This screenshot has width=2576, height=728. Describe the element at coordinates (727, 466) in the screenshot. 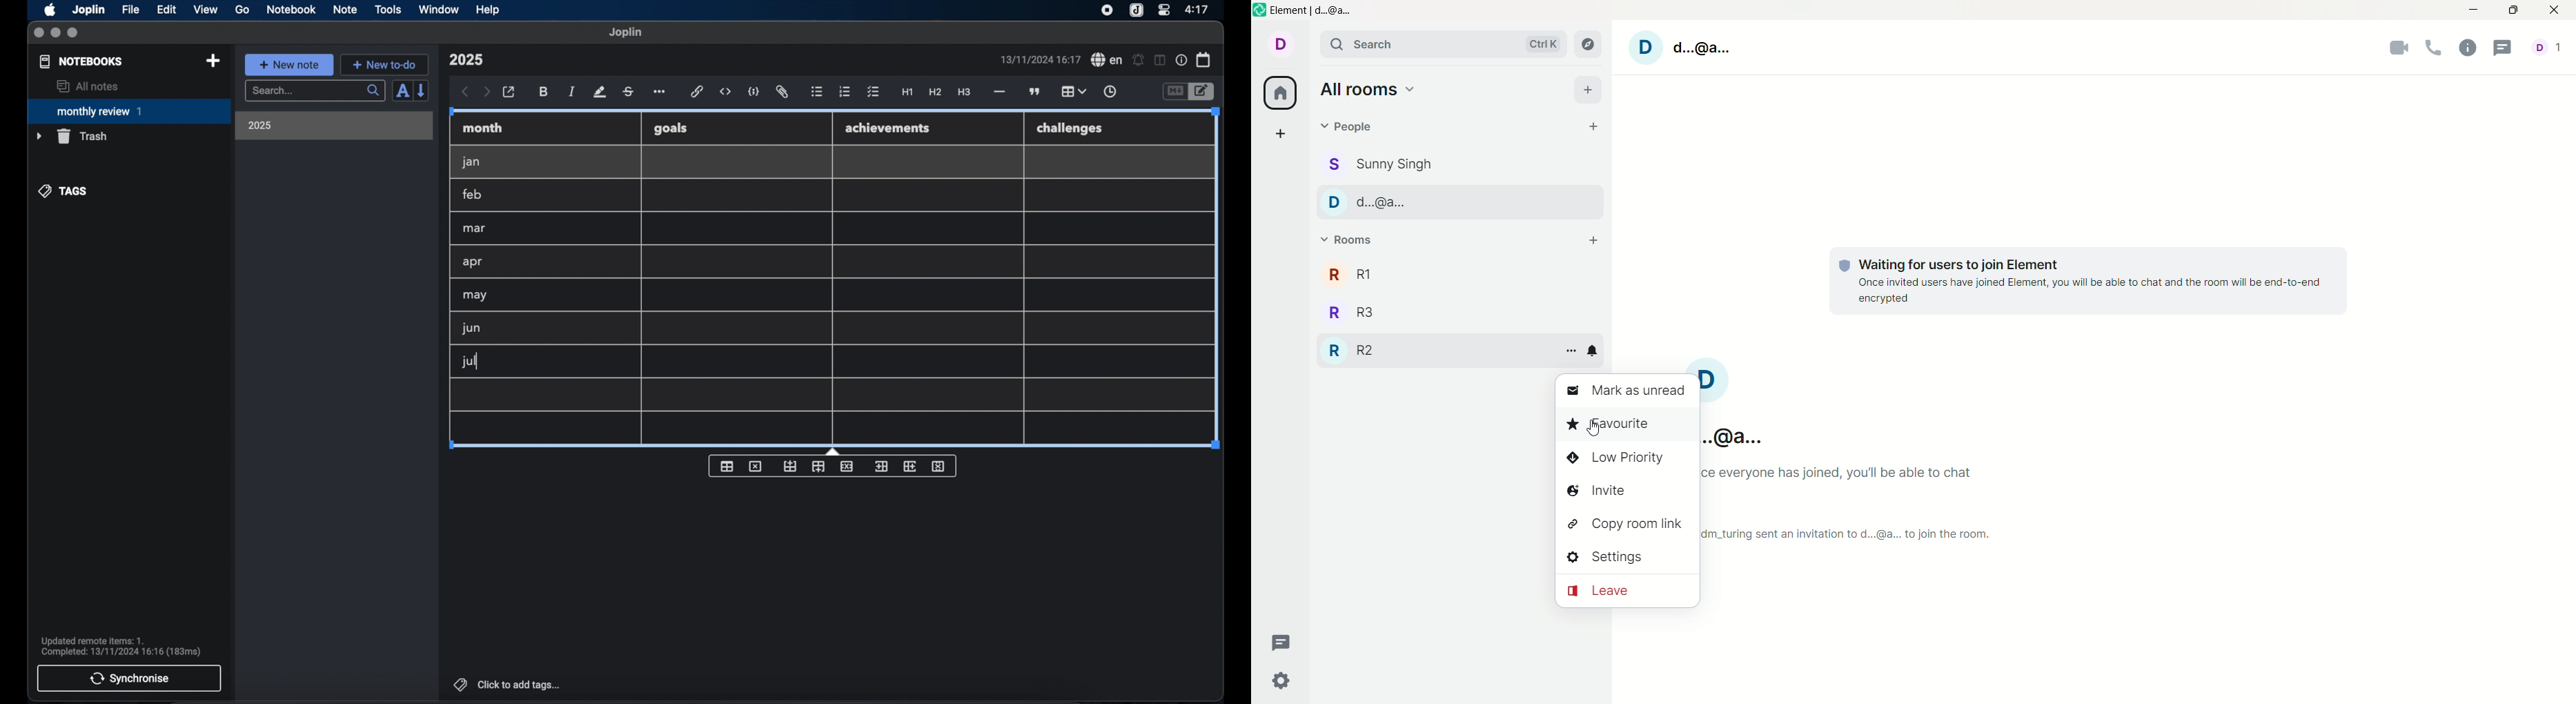

I see `insert table` at that location.